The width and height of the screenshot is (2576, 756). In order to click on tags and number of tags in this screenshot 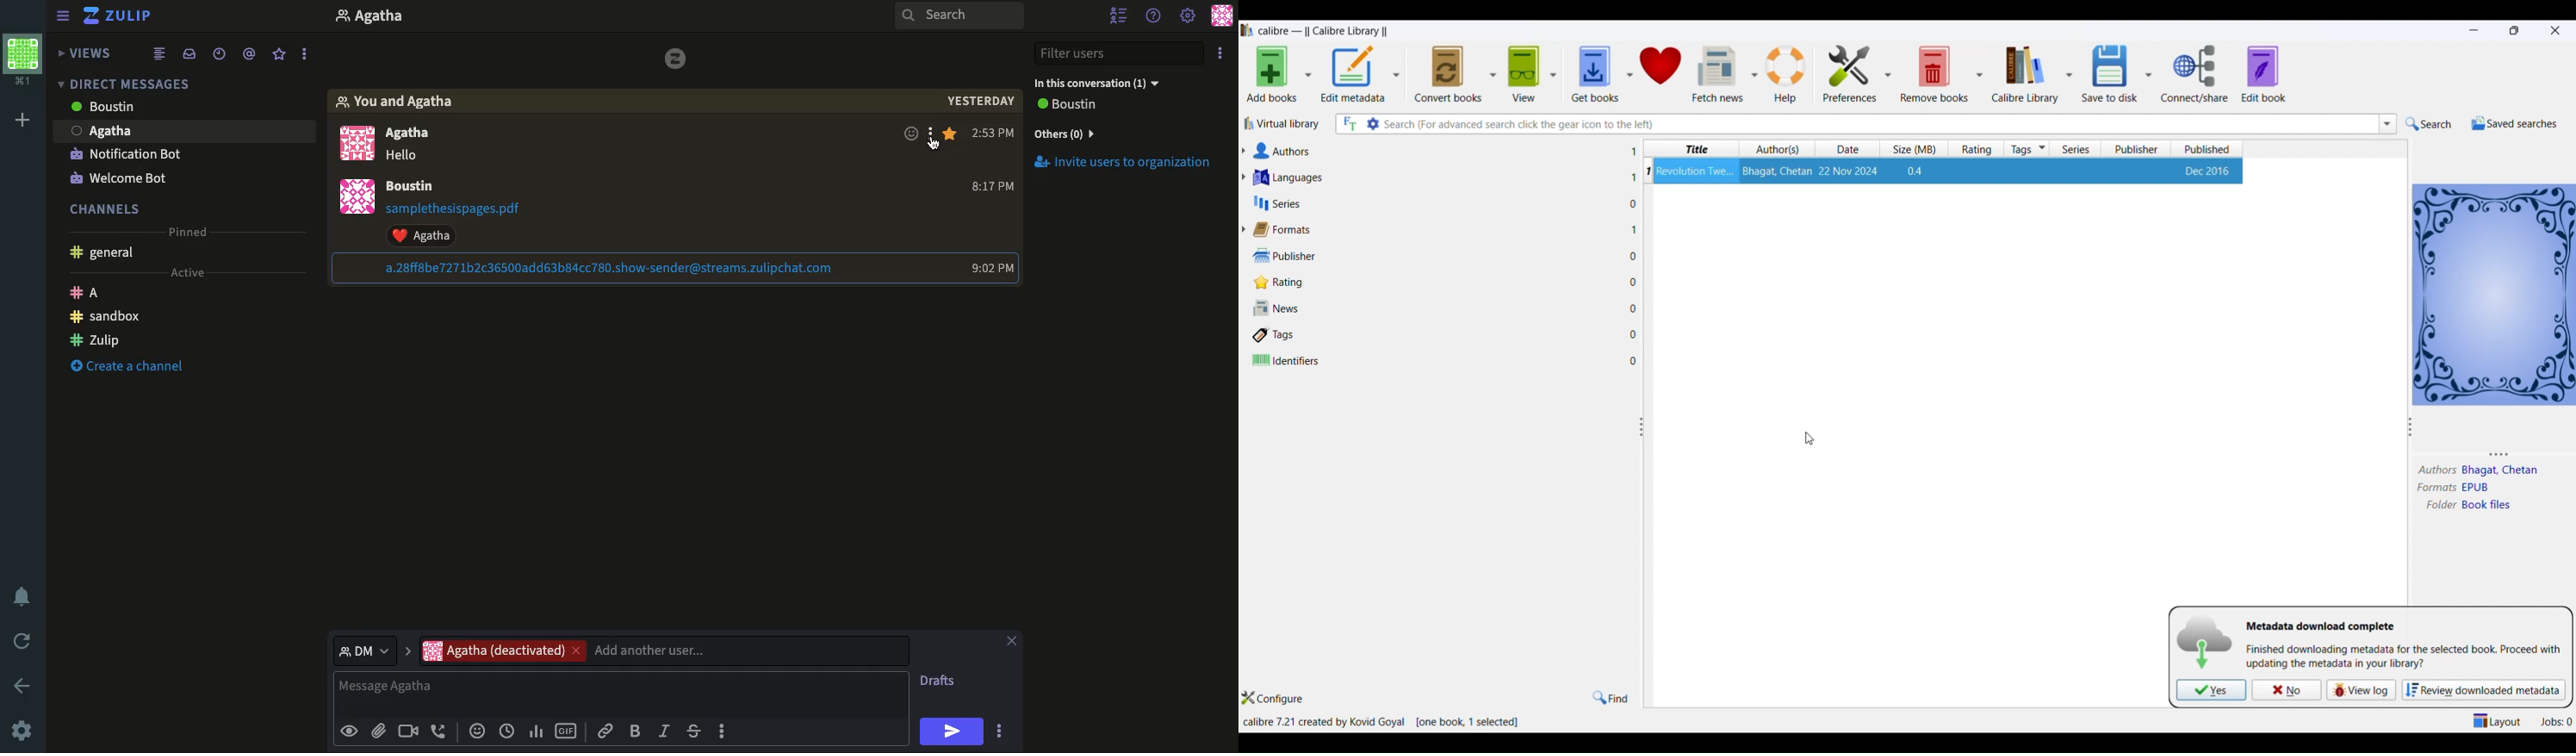, I will do `click(1280, 334)`.